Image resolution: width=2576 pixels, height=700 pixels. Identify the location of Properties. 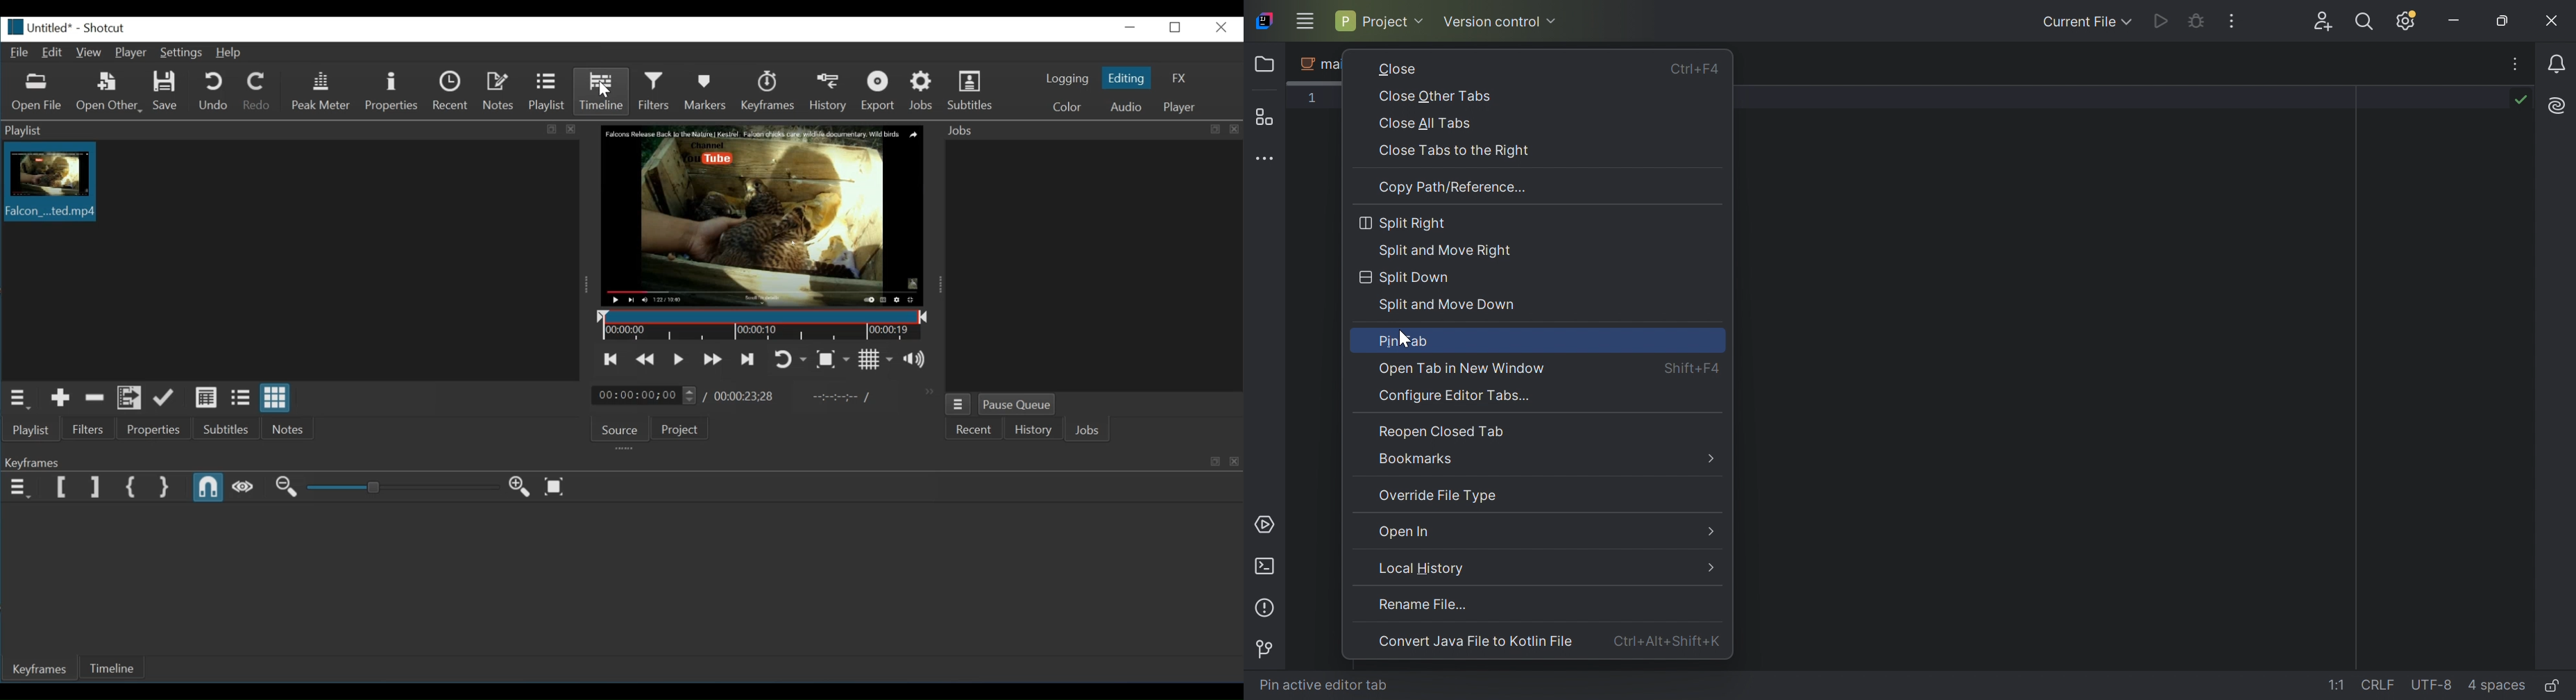
(157, 429).